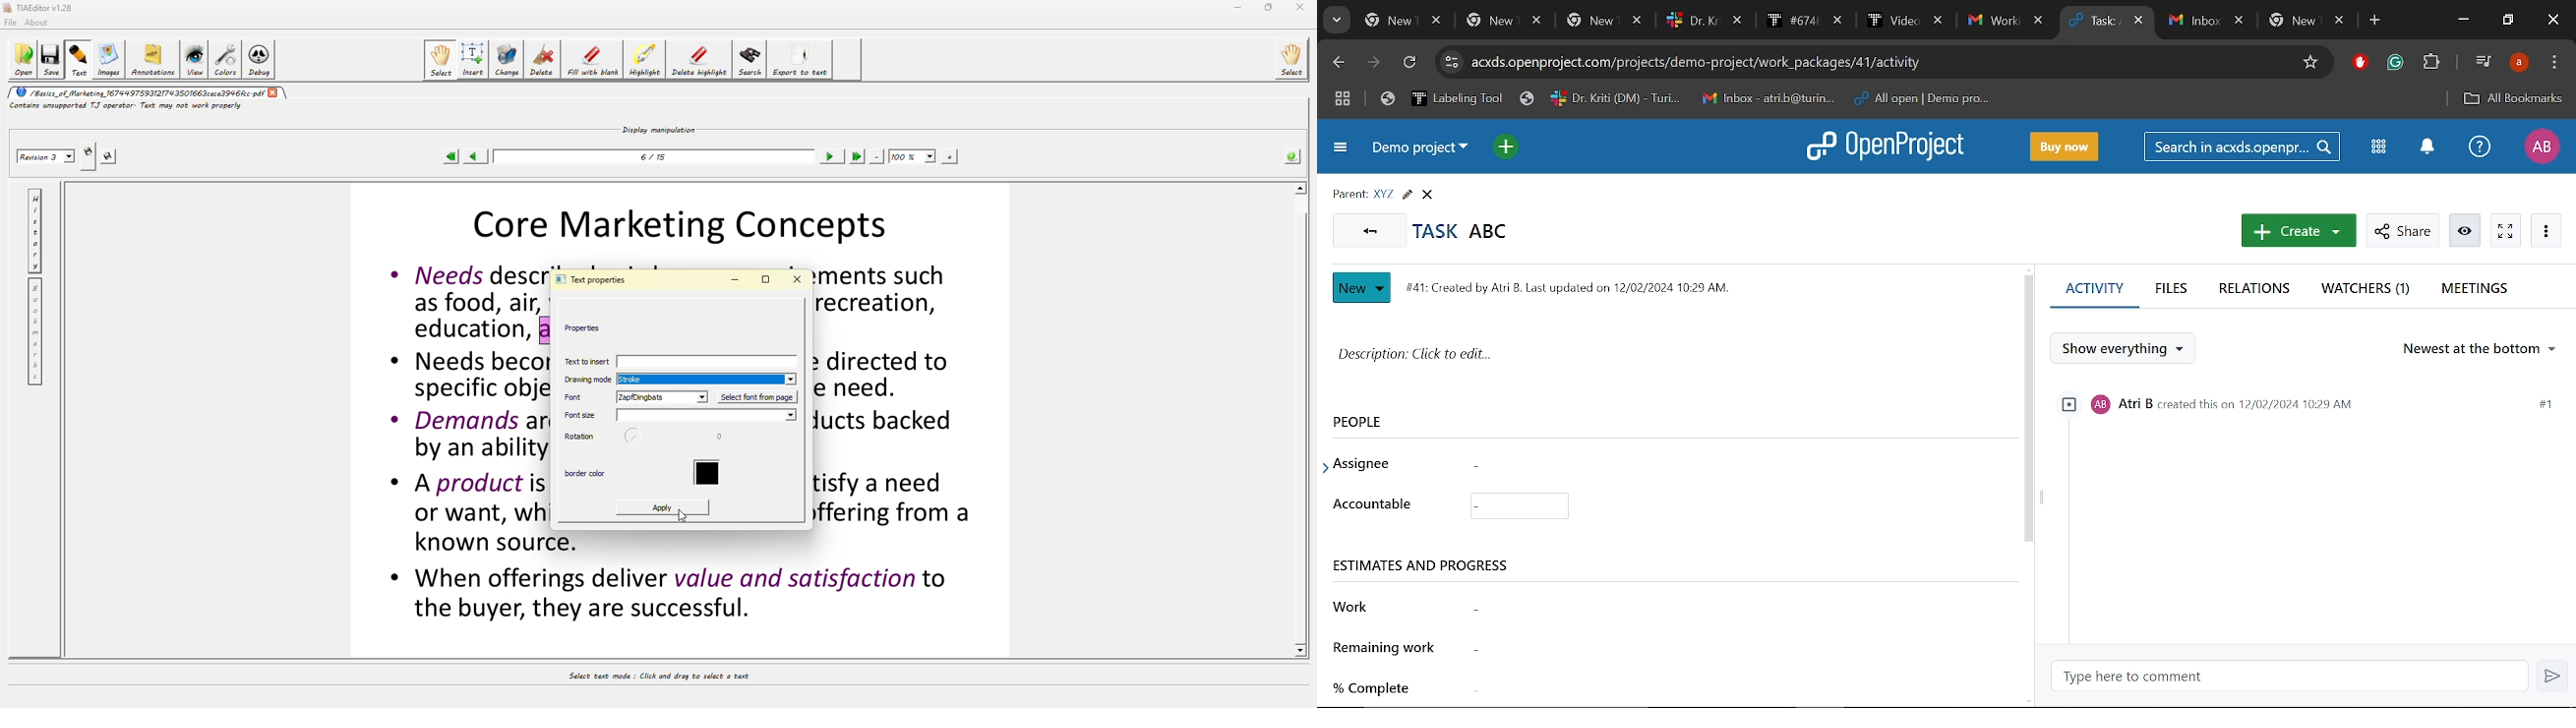 This screenshot has width=2576, height=728. Describe the element at coordinates (2260, 21) in the screenshot. I see `Other tabs` at that location.